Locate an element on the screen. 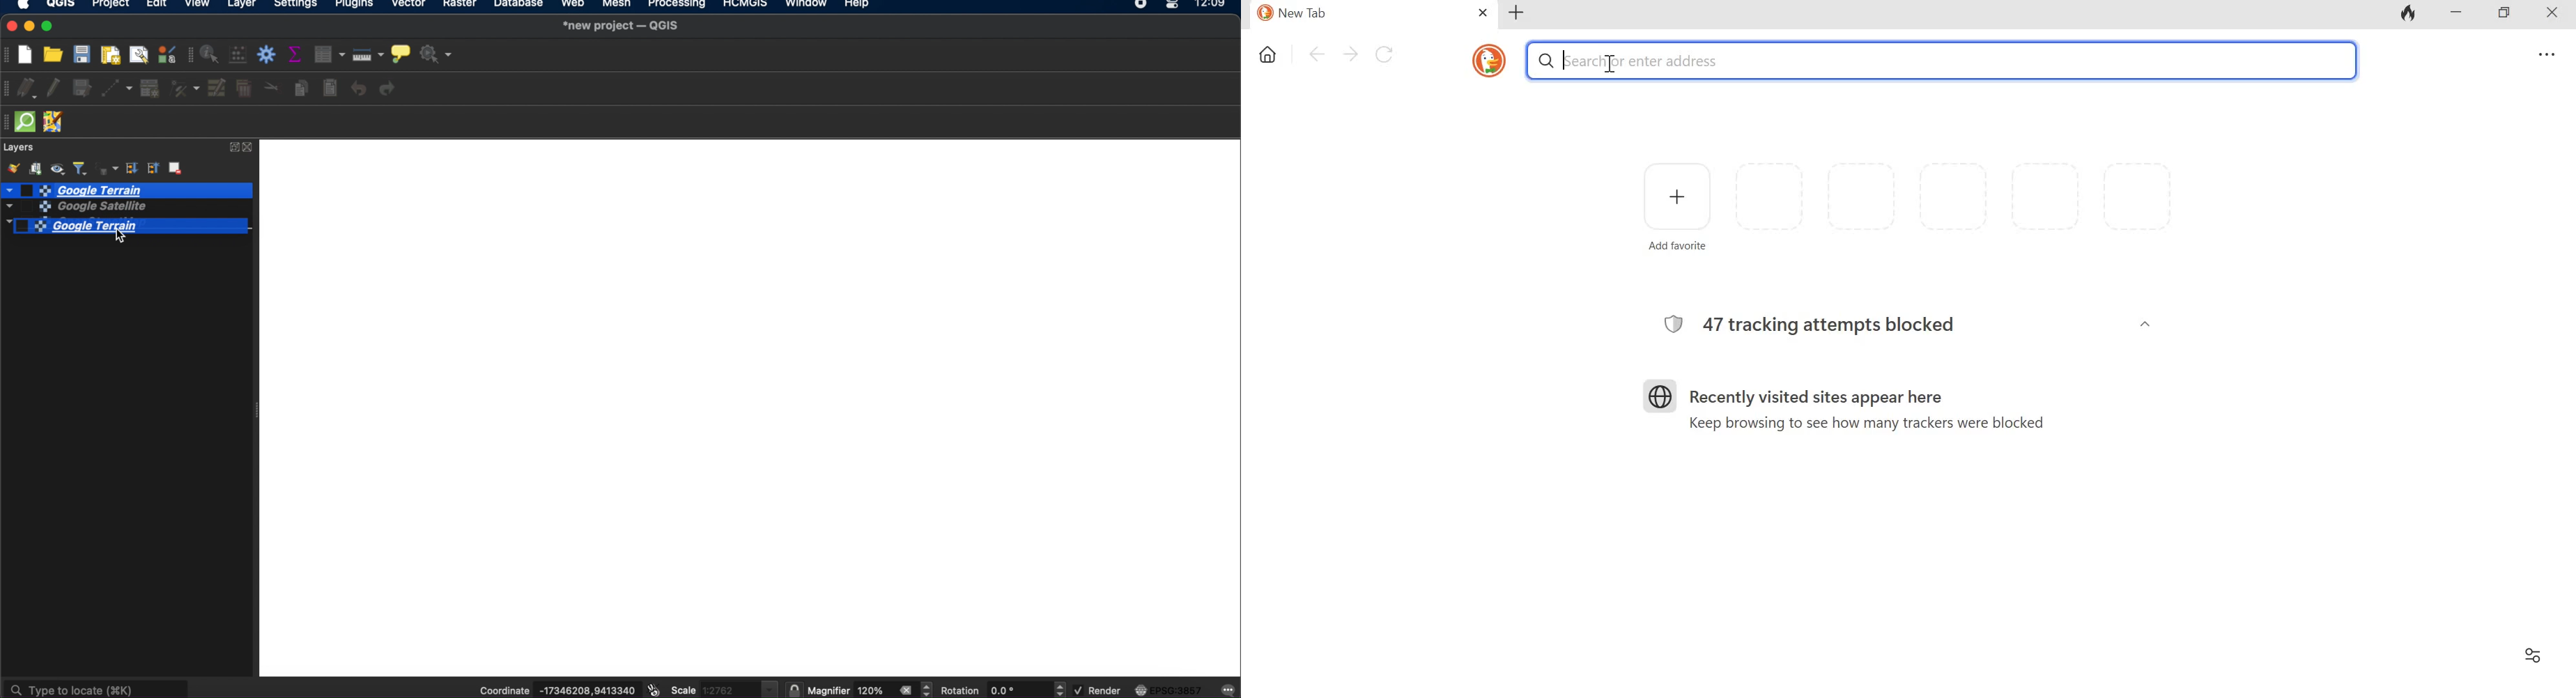  open layer styling panel is located at coordinates (12, 168).